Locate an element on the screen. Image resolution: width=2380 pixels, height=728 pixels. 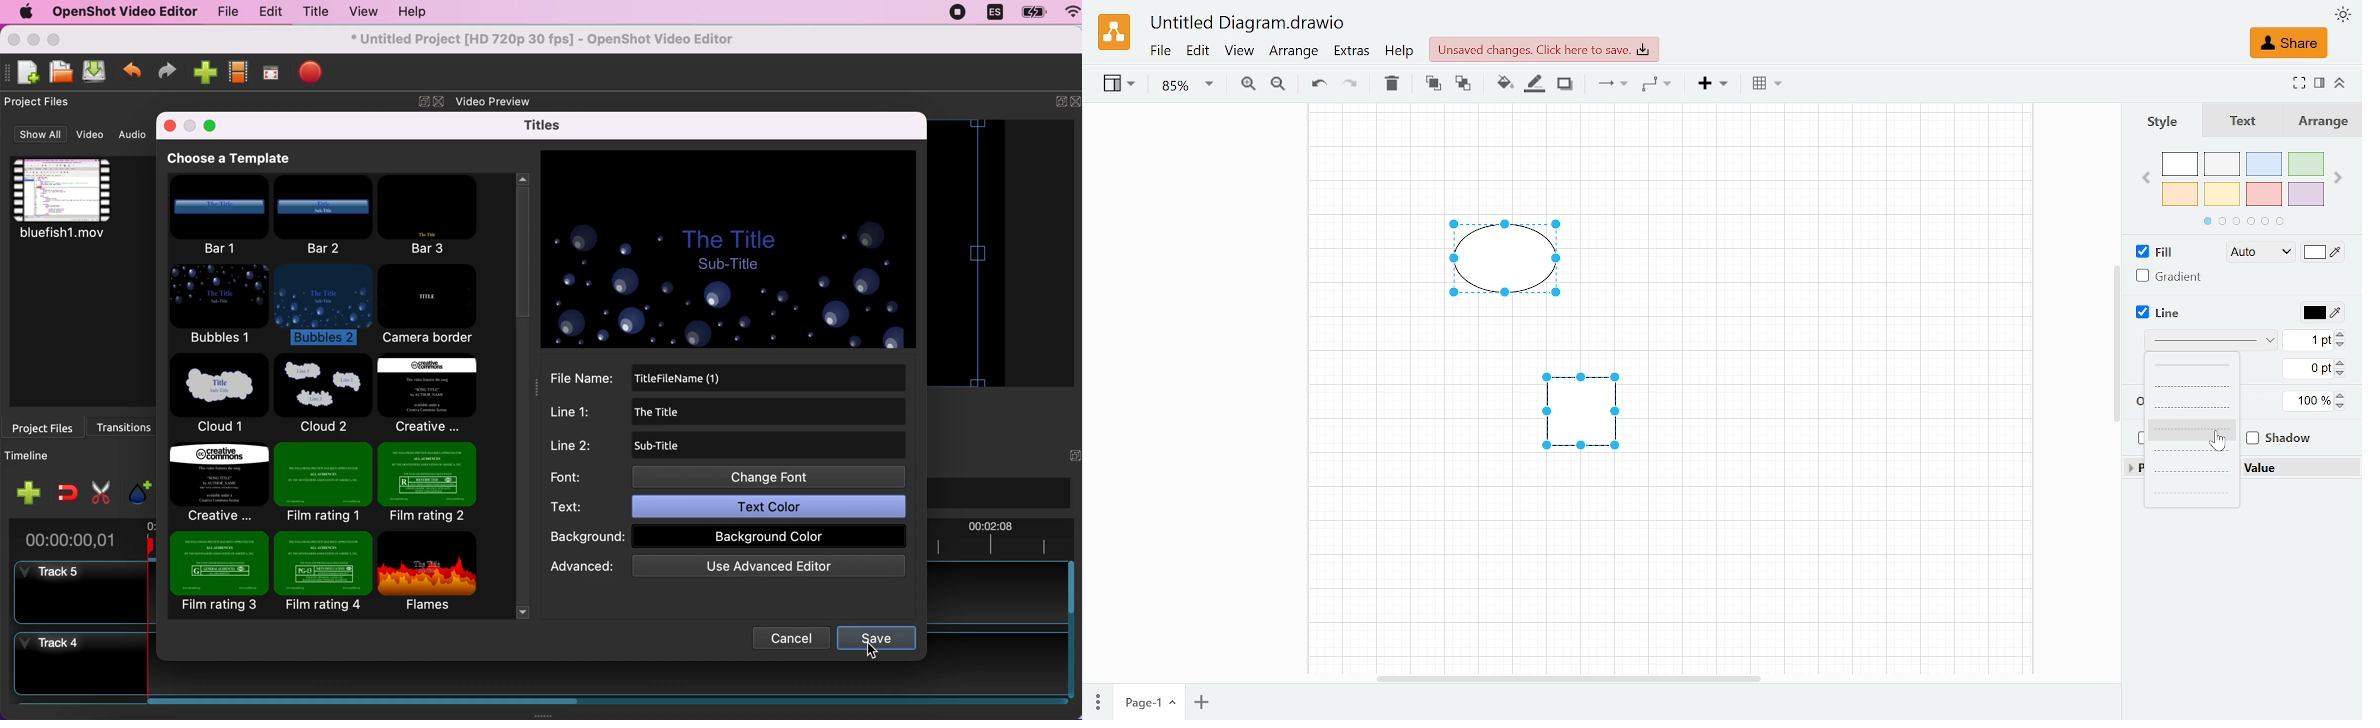
Extras is located at coordinates (1352, 53).